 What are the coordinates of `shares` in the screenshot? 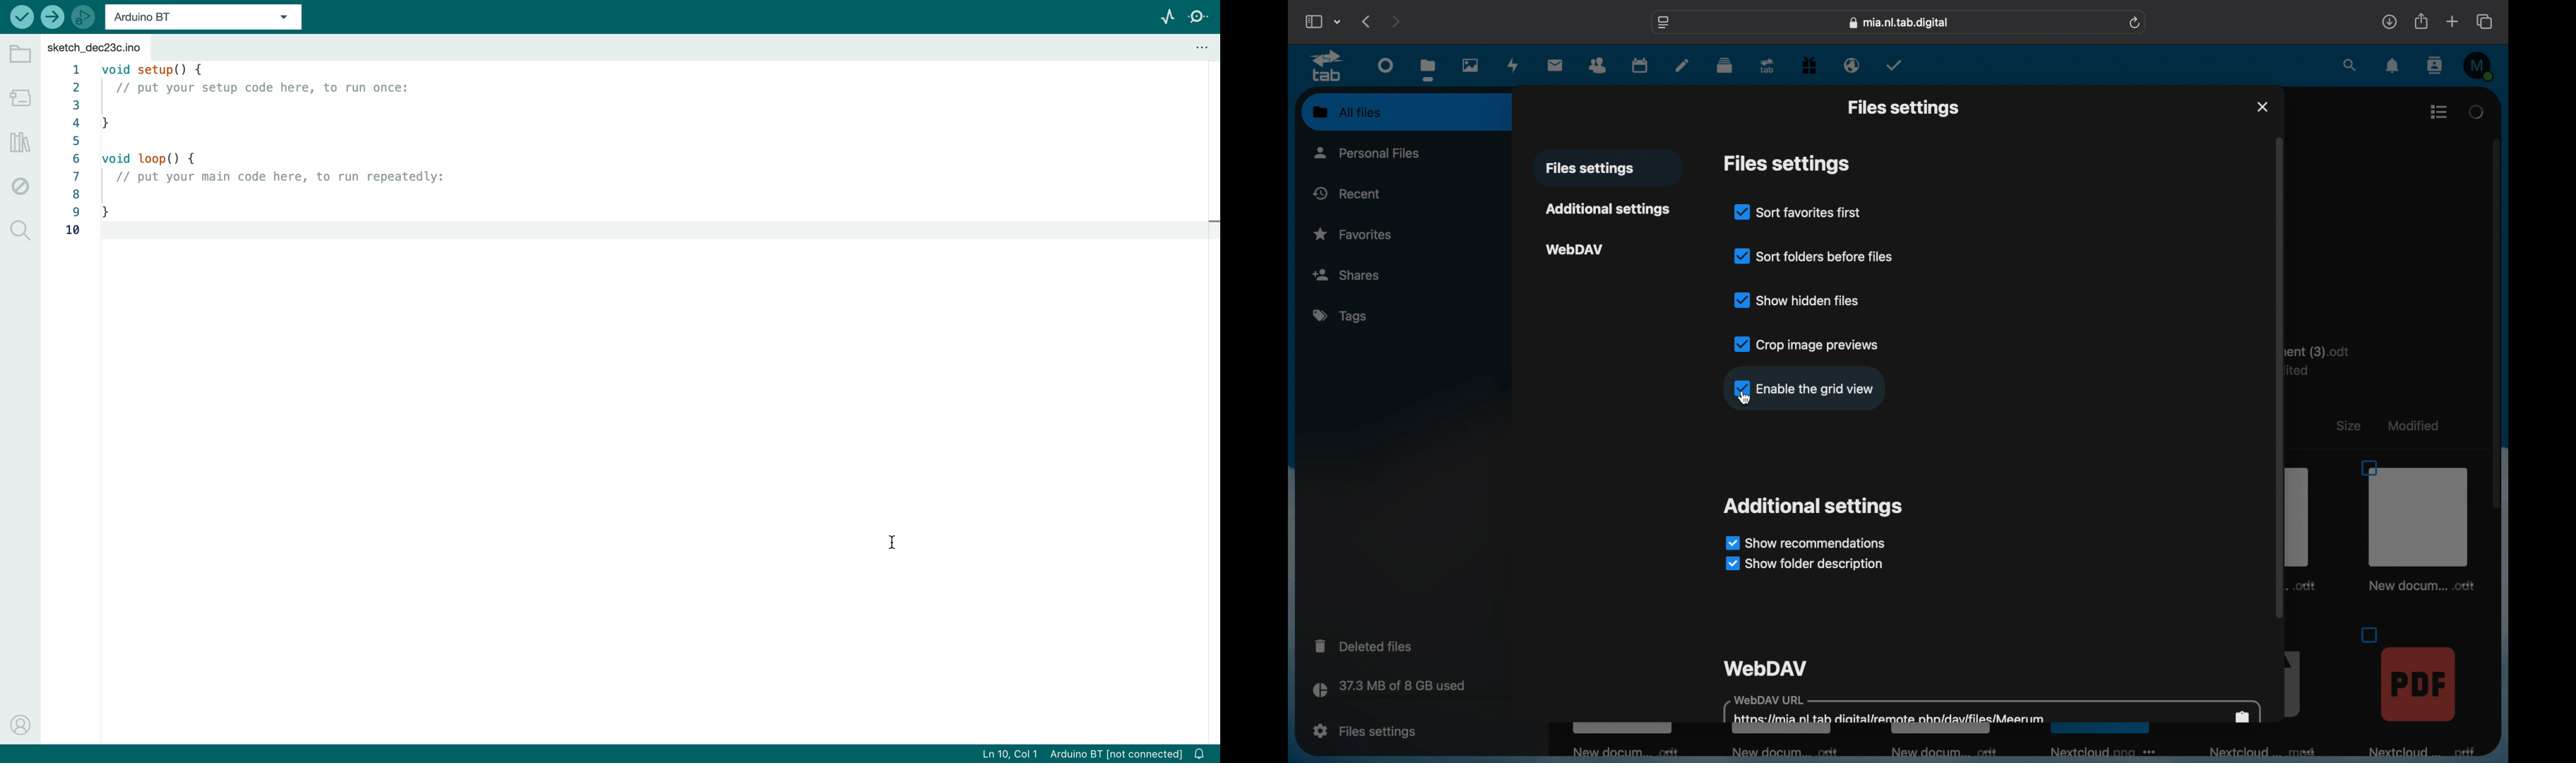 It's located at (1369, 274).